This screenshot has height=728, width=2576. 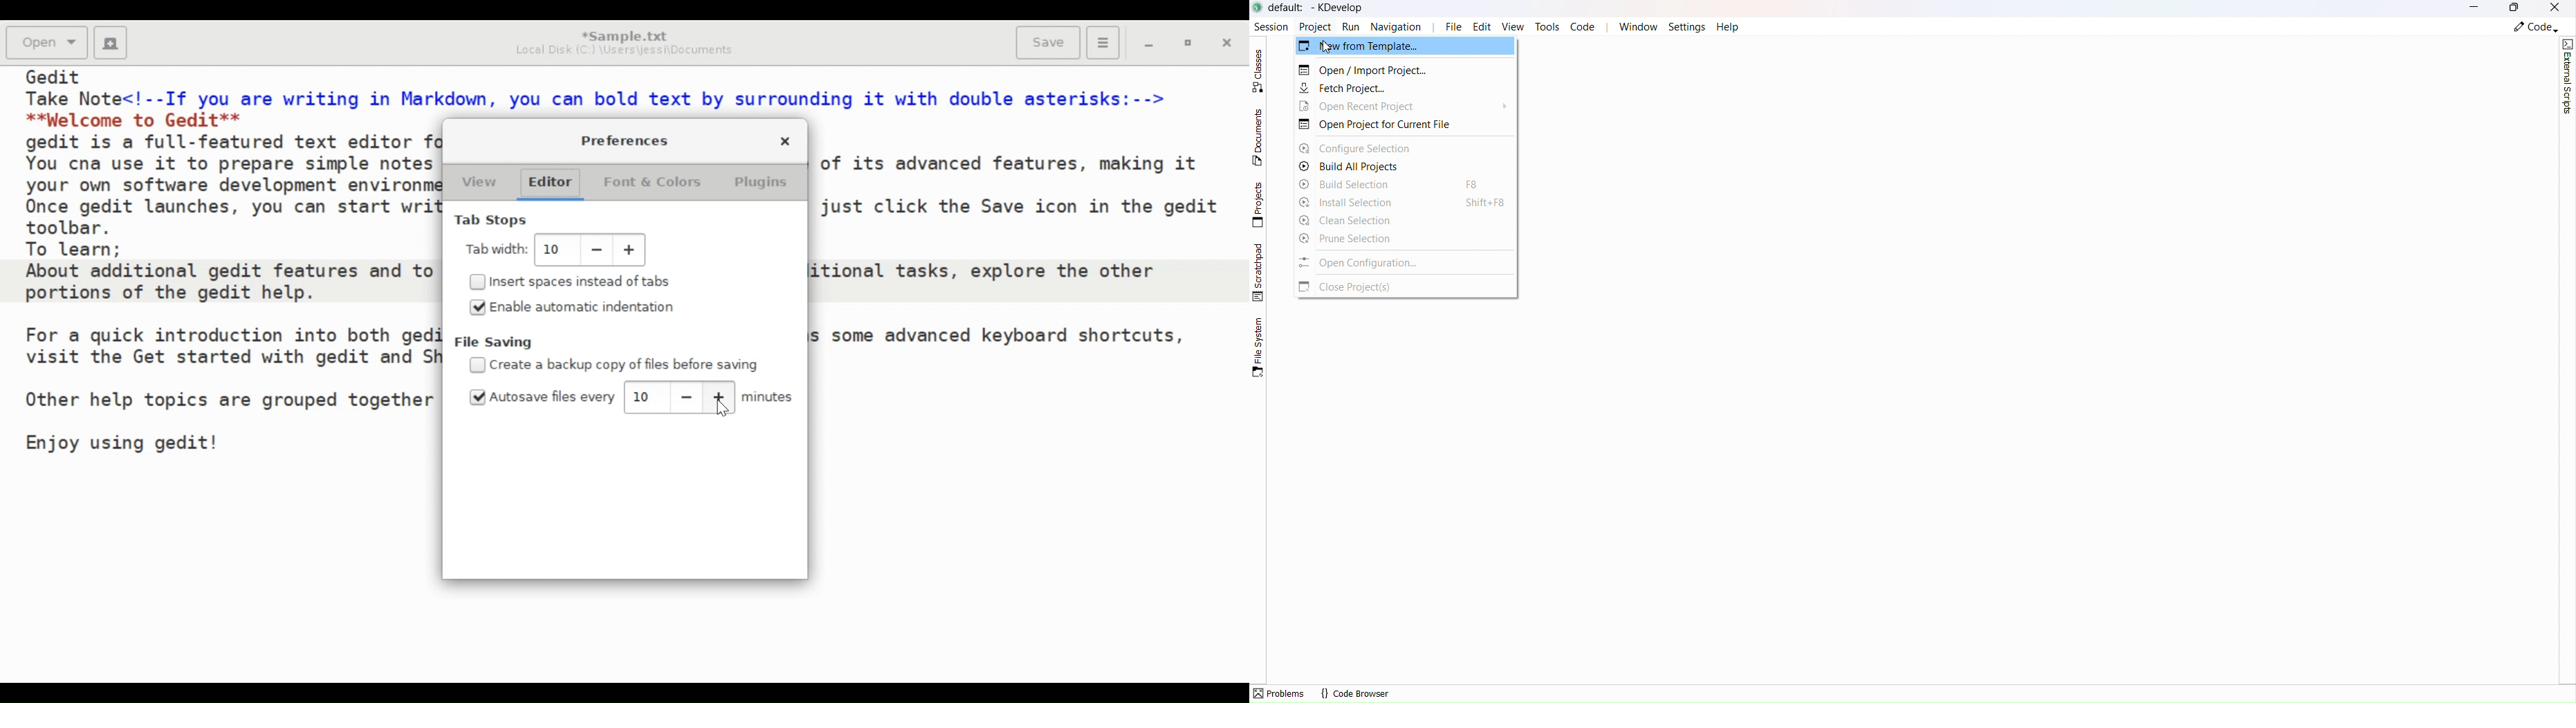 What do you see at coordinates (111, 43) in the screenshot?
I see `Create a new document` at bounding box center [111, 43].